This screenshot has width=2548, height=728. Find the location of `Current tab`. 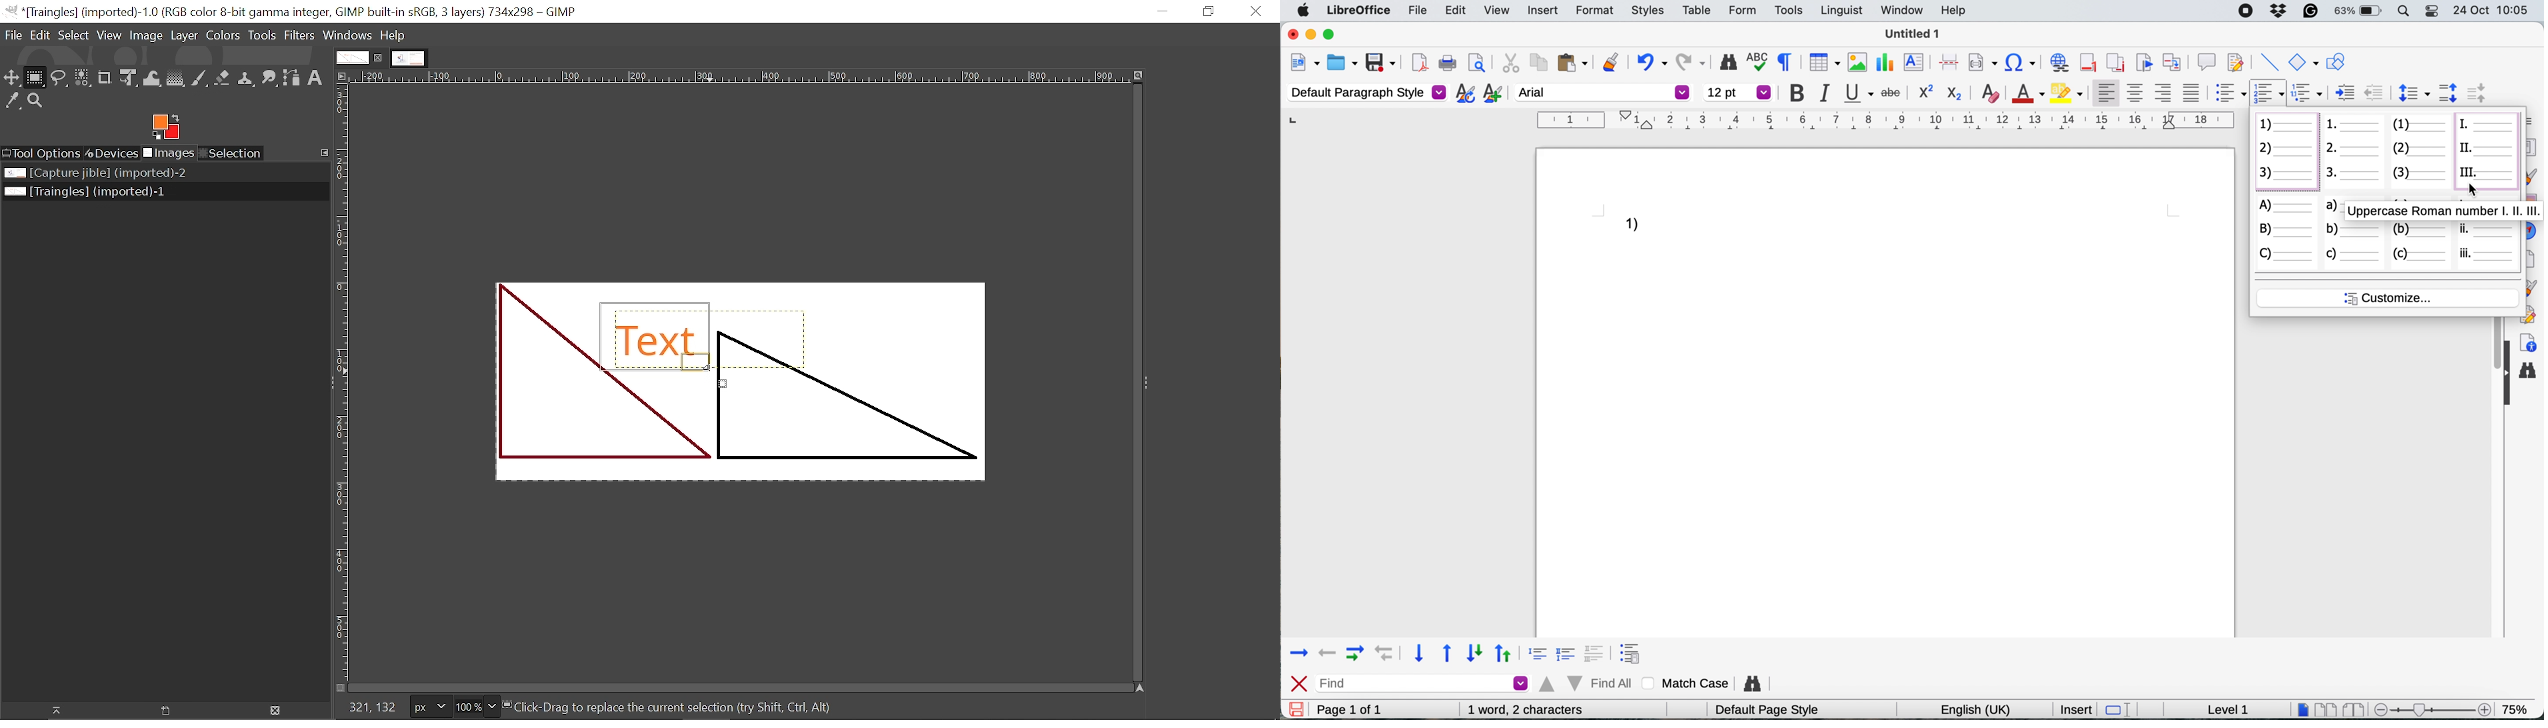

Current tab is located at coordinates (351, 58).